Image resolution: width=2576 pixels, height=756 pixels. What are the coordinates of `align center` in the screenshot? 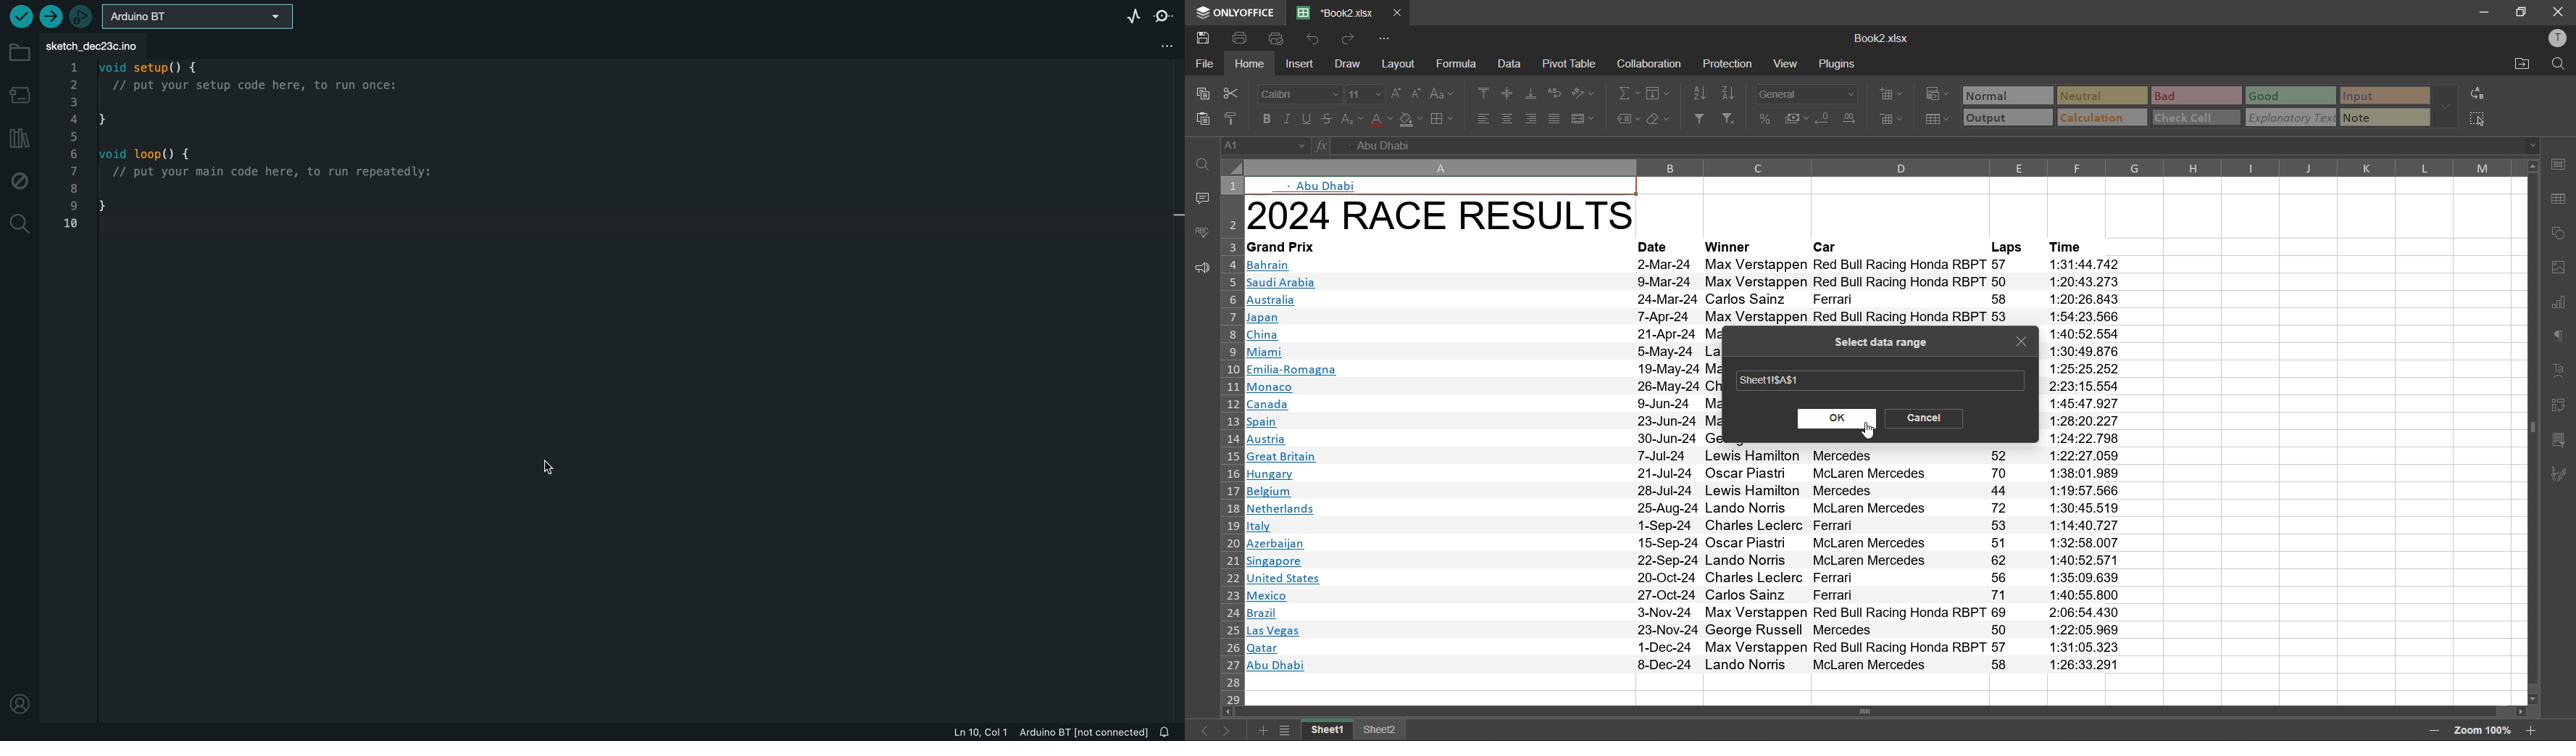 It's located at (1508, 117).